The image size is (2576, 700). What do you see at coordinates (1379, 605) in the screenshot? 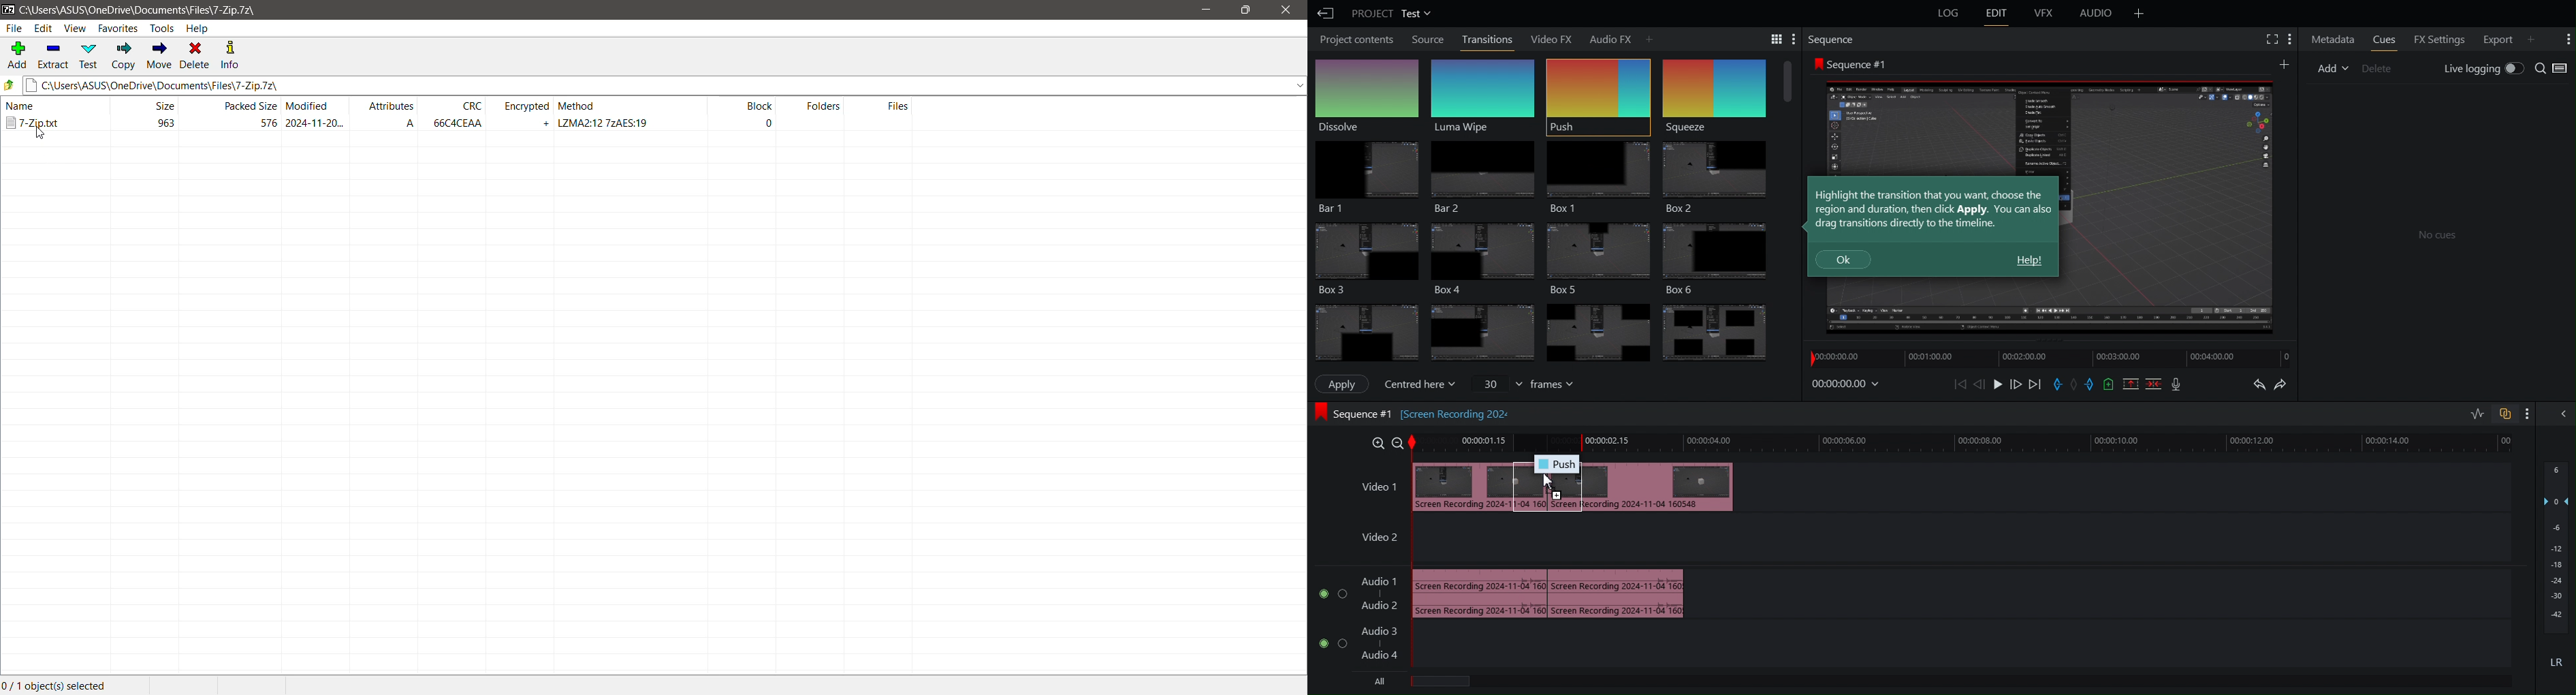
I see `Audio track 2` at bounding box center [1379, 605].